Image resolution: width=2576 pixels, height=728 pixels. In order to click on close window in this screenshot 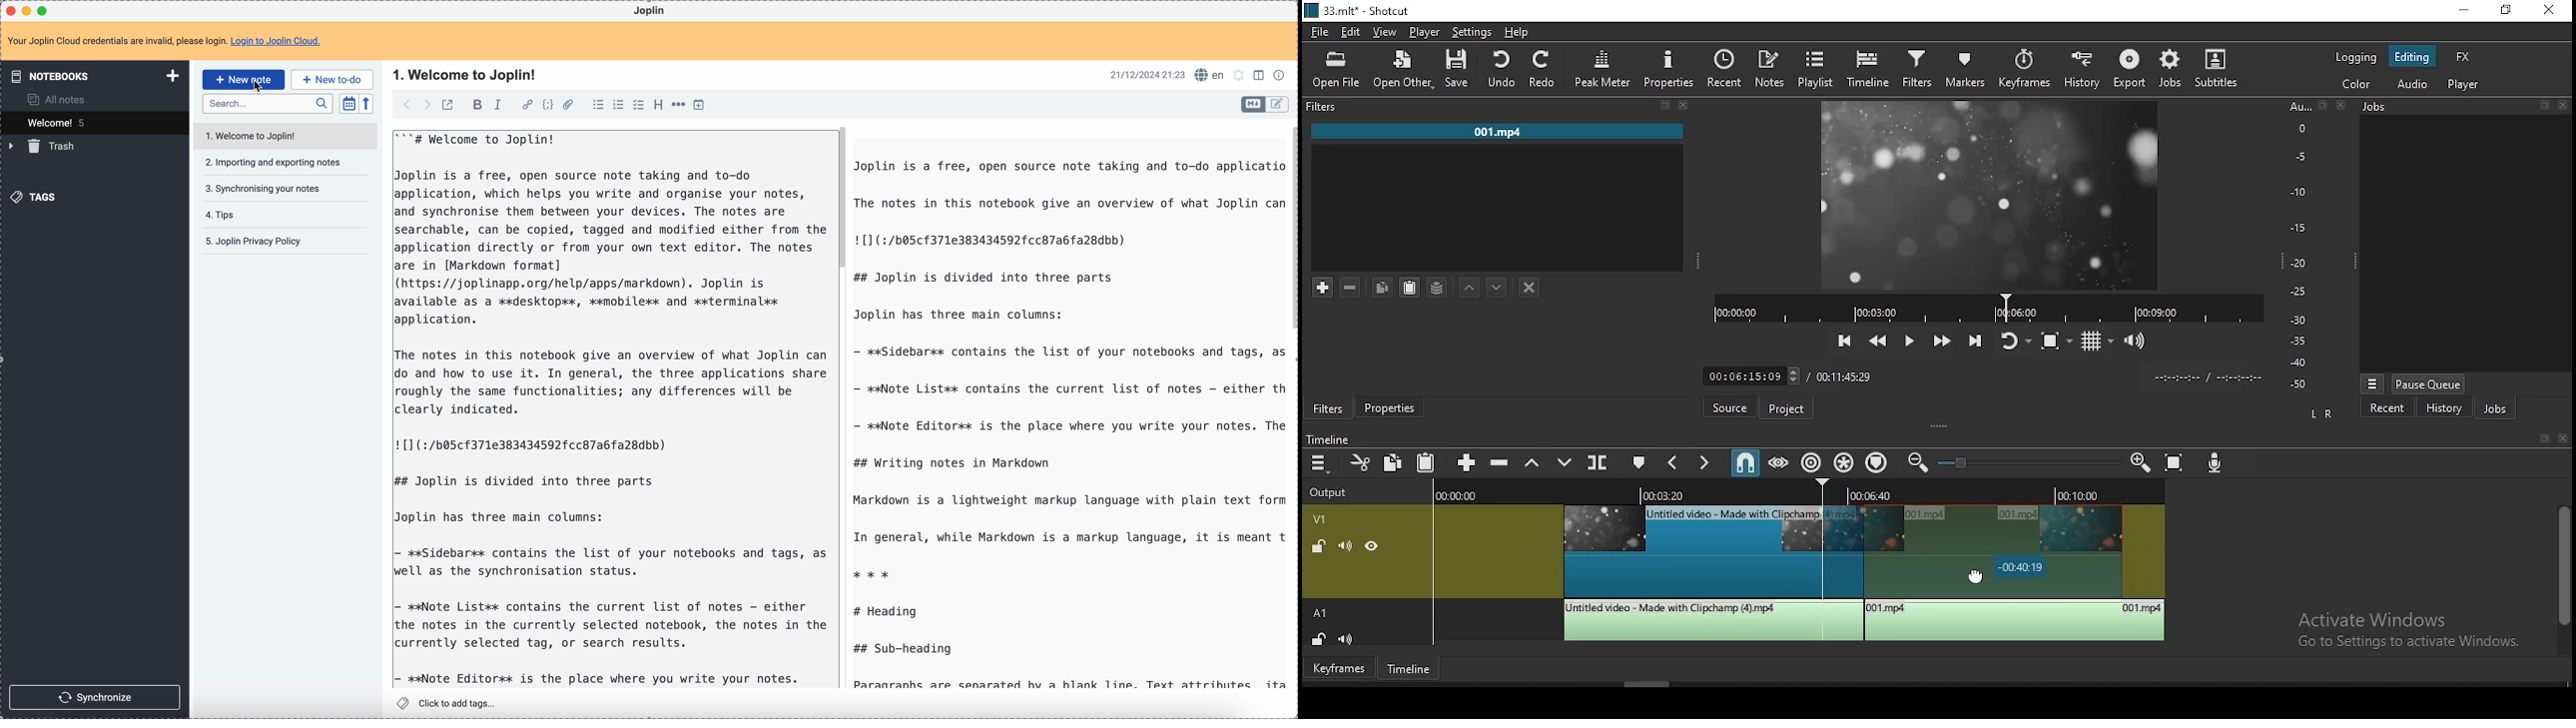, I will do `click(2551, 12)`.